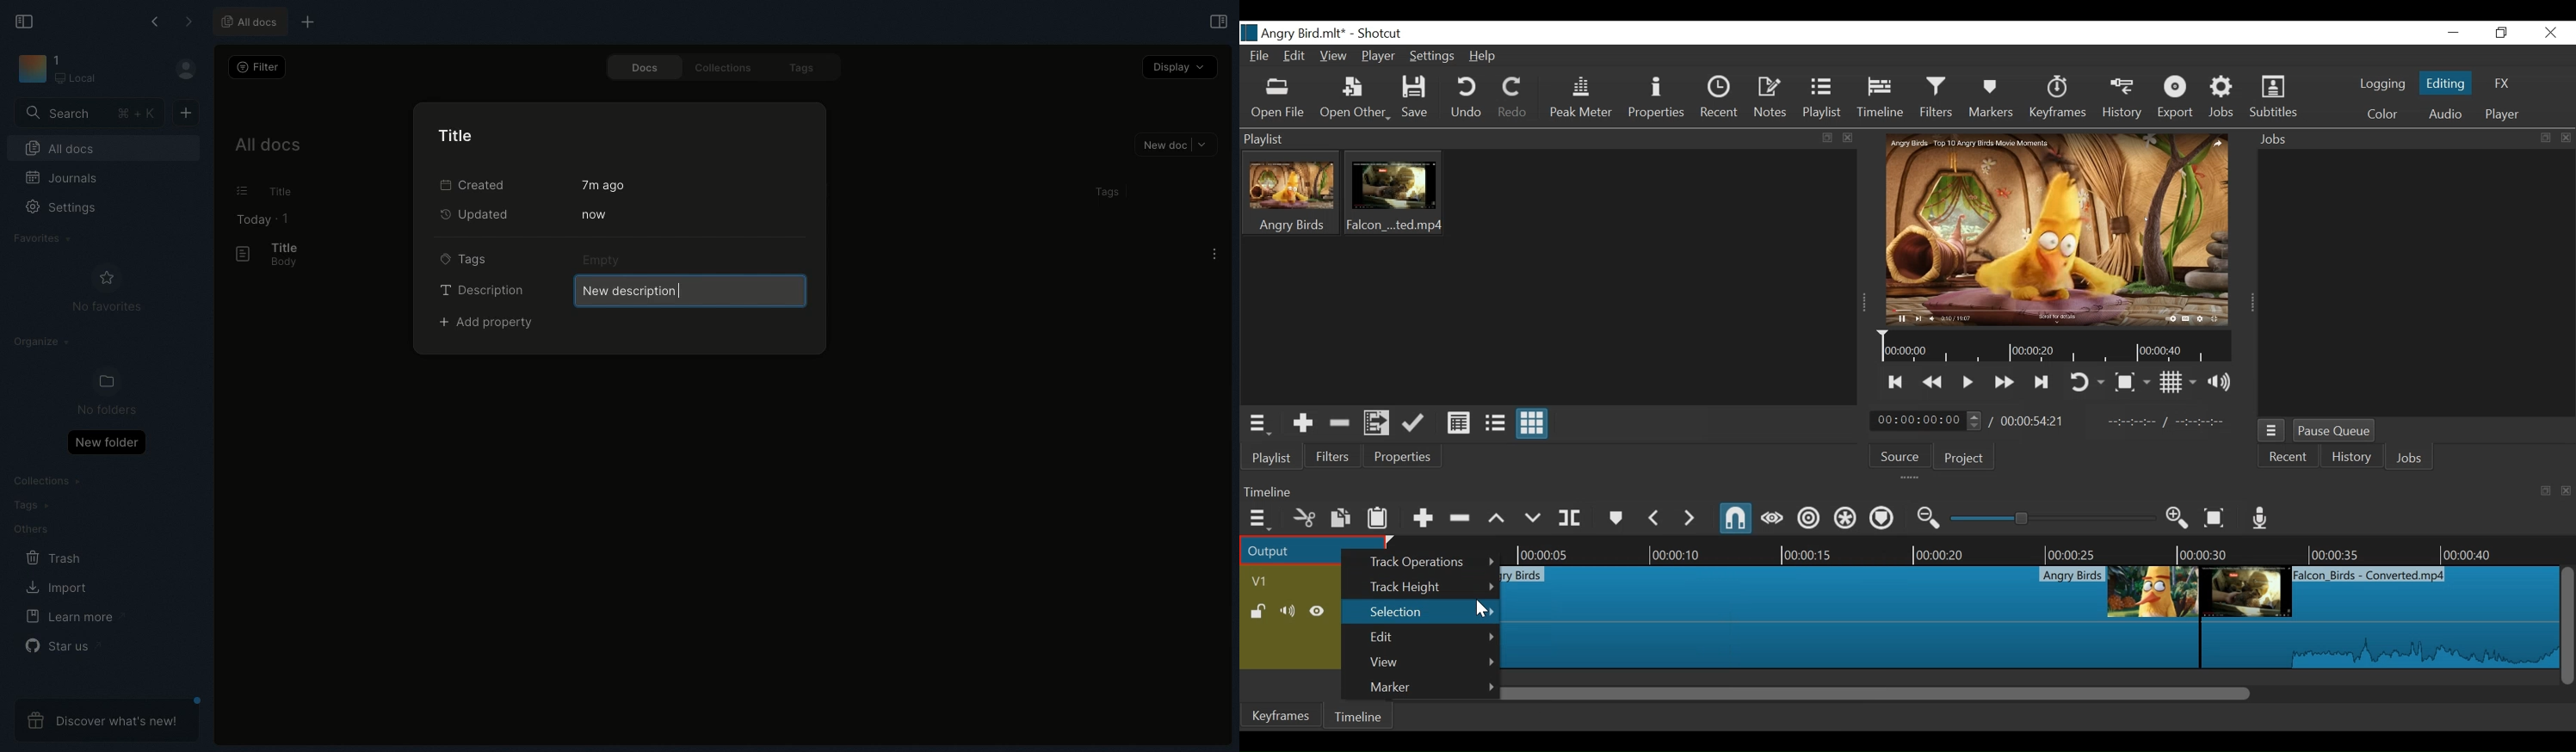 Image resolution: width=2576 pixels, height=756 pixels. Describe the element at coordinates (1265, 582) in the screenshot. I see `Track Header` at that location.